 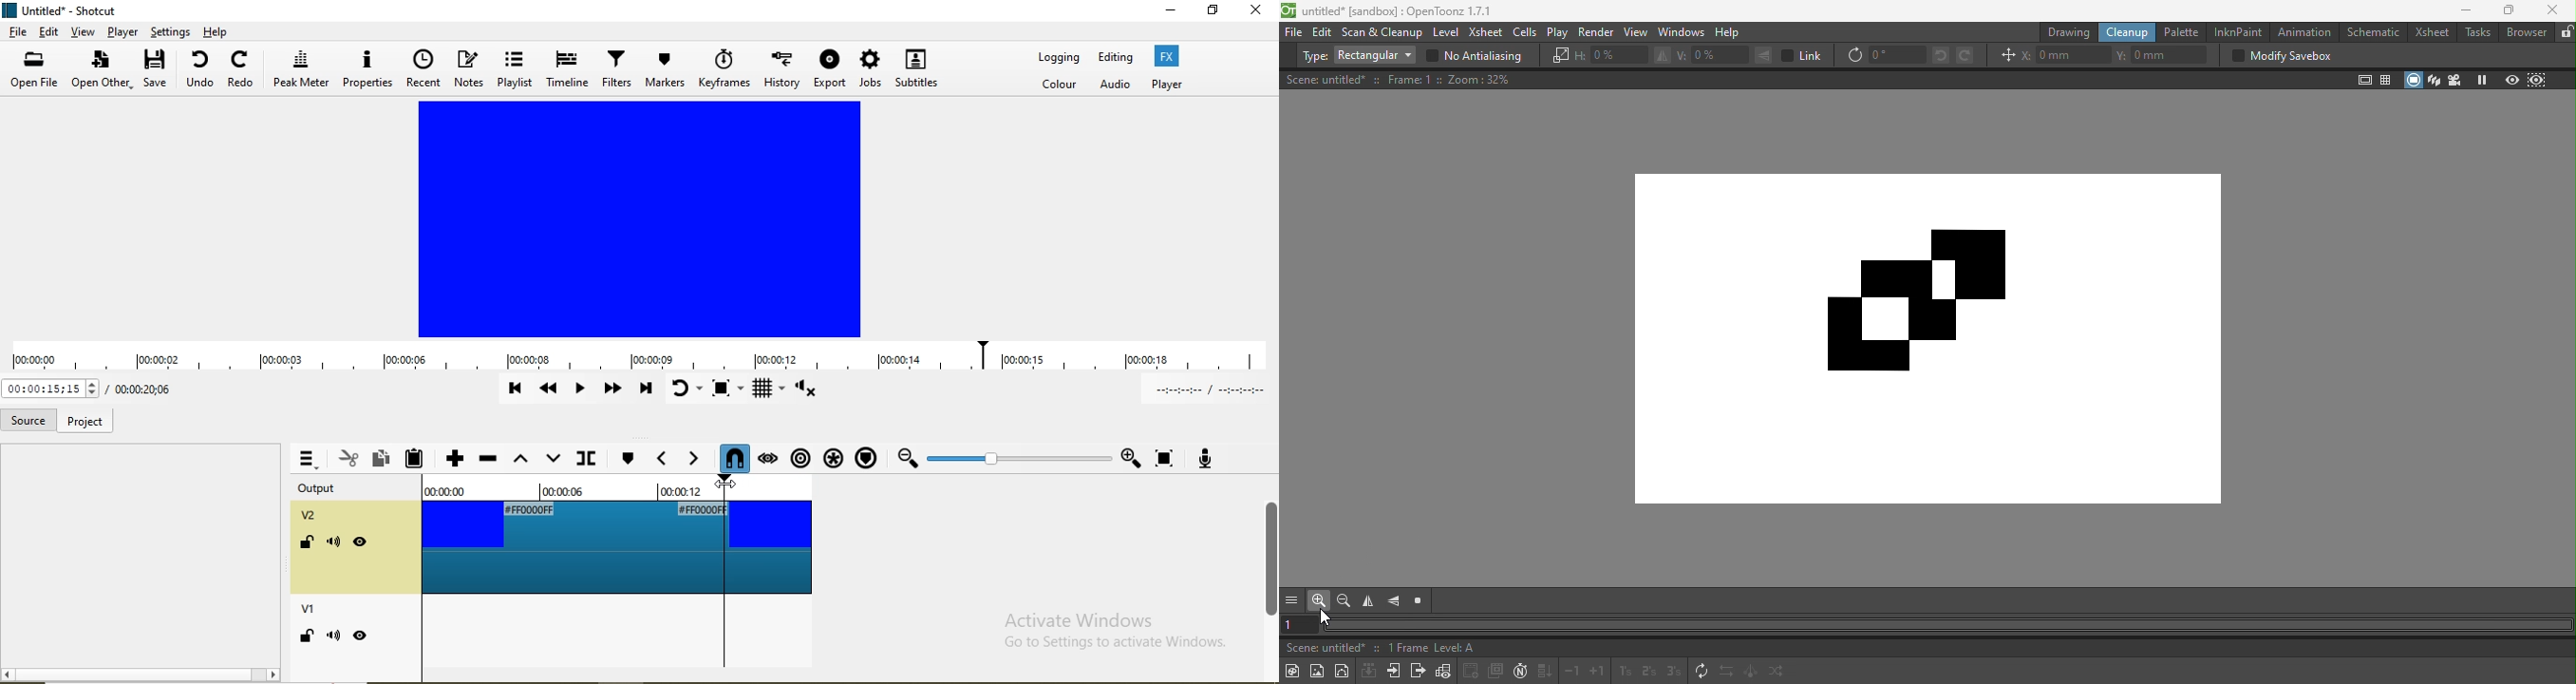 What do you see at coordinates (1479, 57) in the screenshot?
I see `No Antialiasing` at bounding box center [1479, 57].